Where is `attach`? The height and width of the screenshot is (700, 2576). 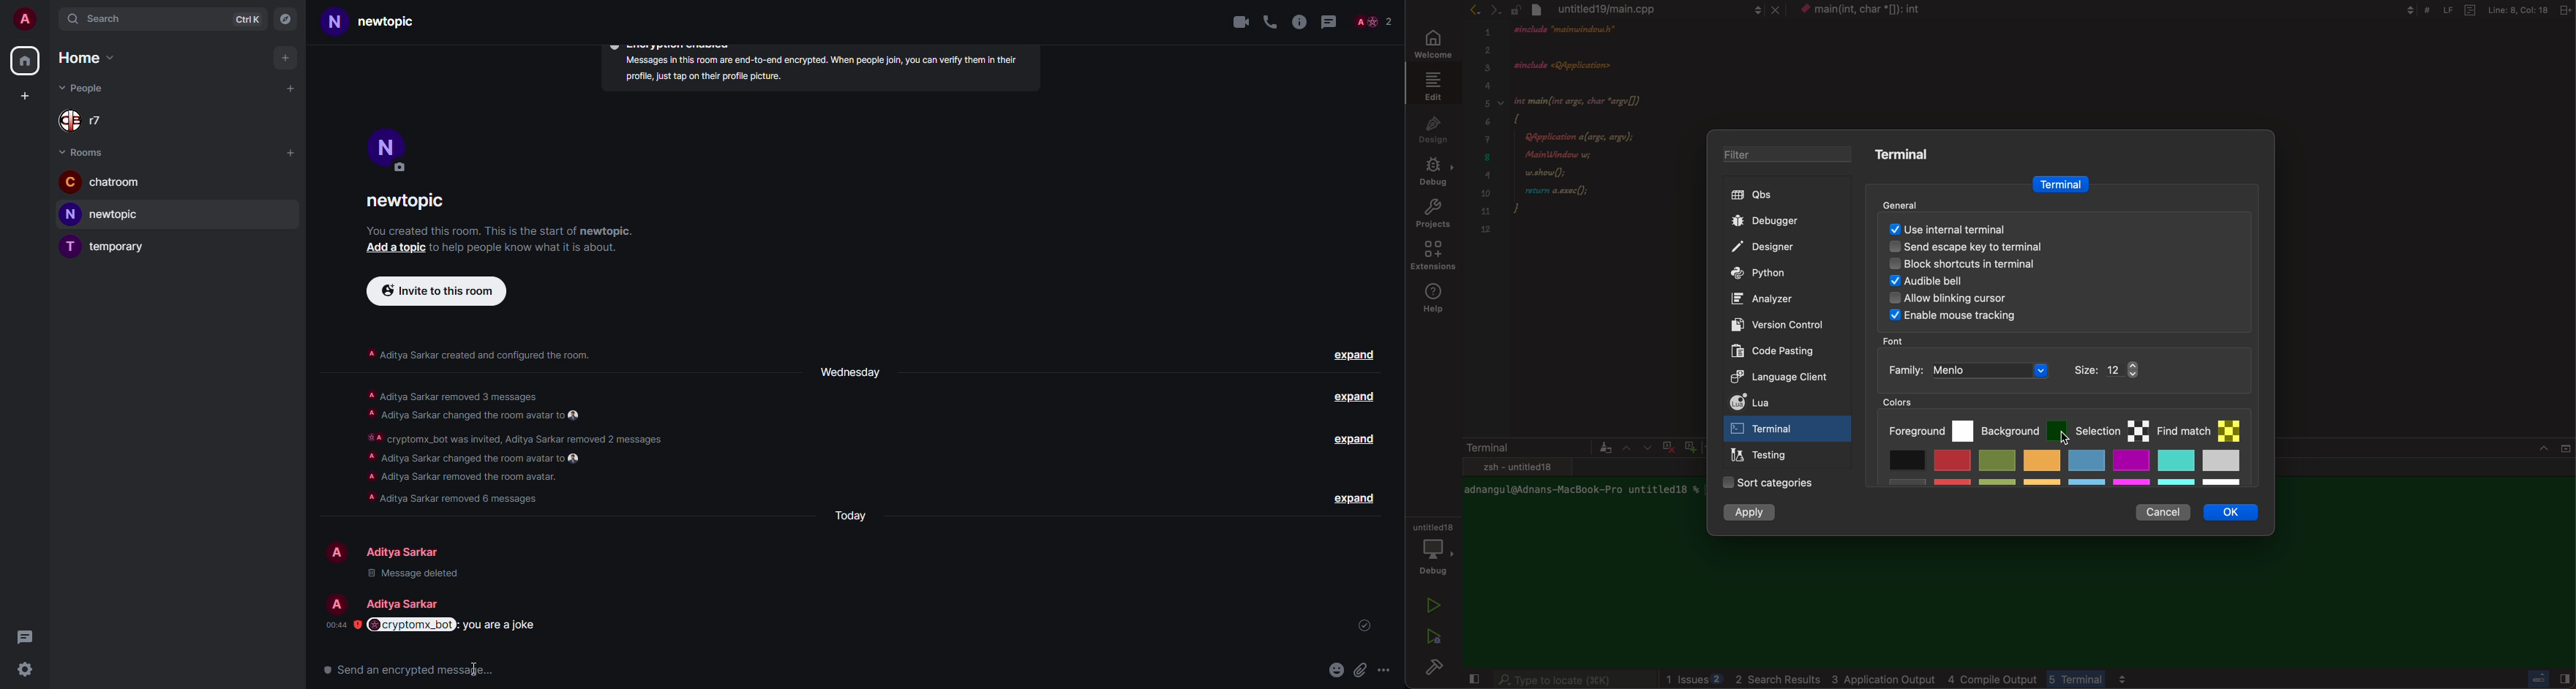 attach is located at coordinates (1334, 670).